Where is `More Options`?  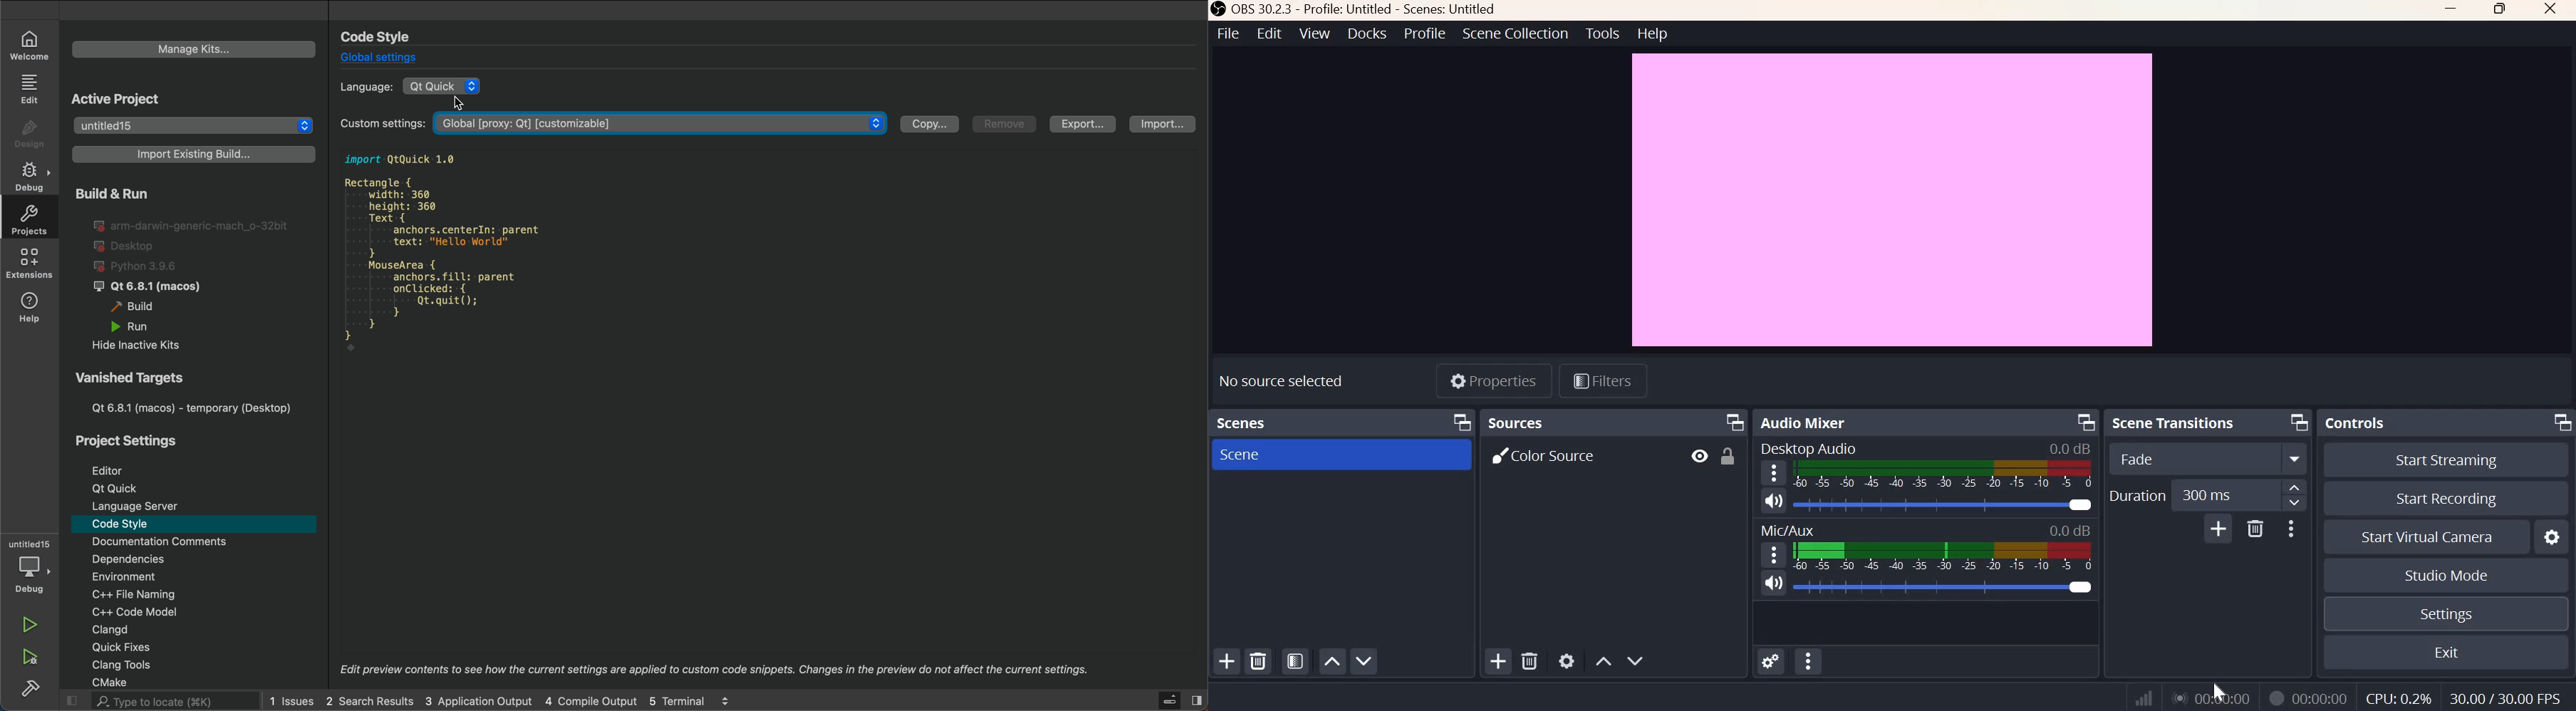
More Options is located at coordinates (2292, 529).